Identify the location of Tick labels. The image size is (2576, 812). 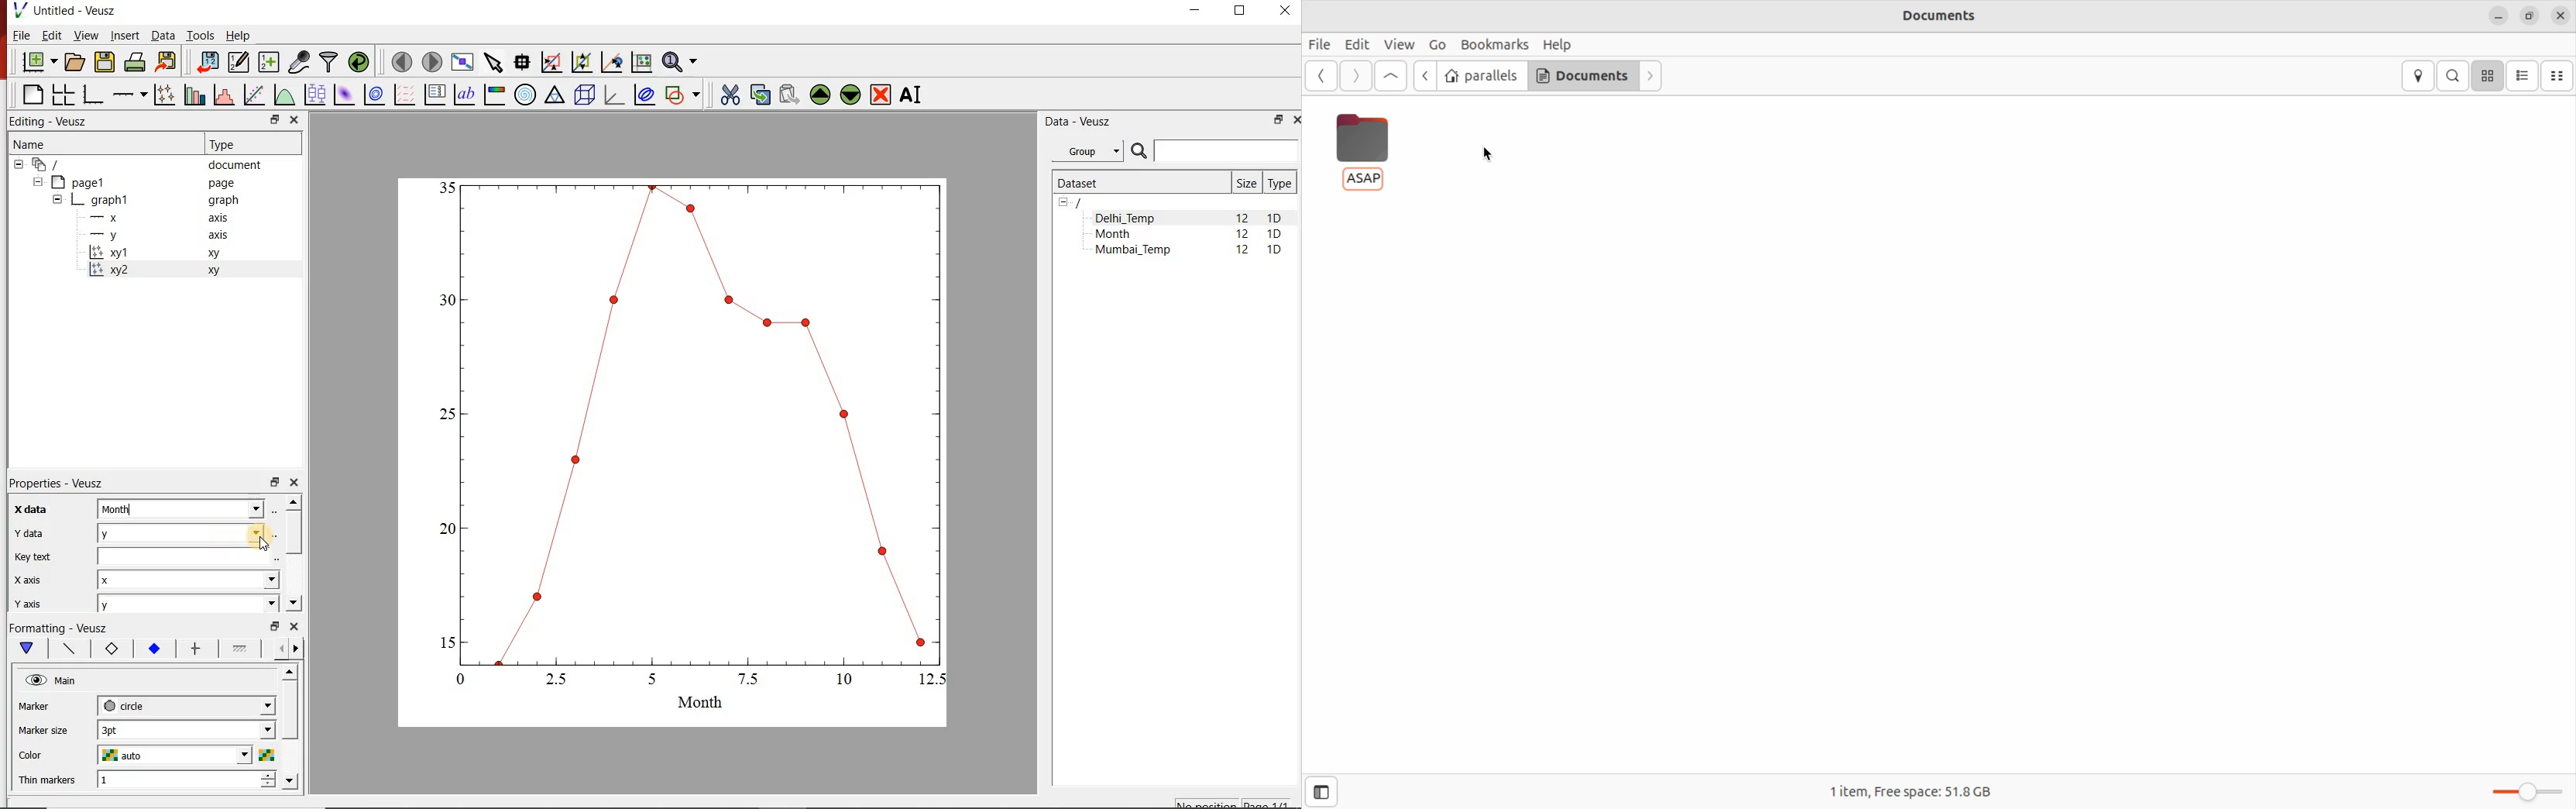
(153, 646).